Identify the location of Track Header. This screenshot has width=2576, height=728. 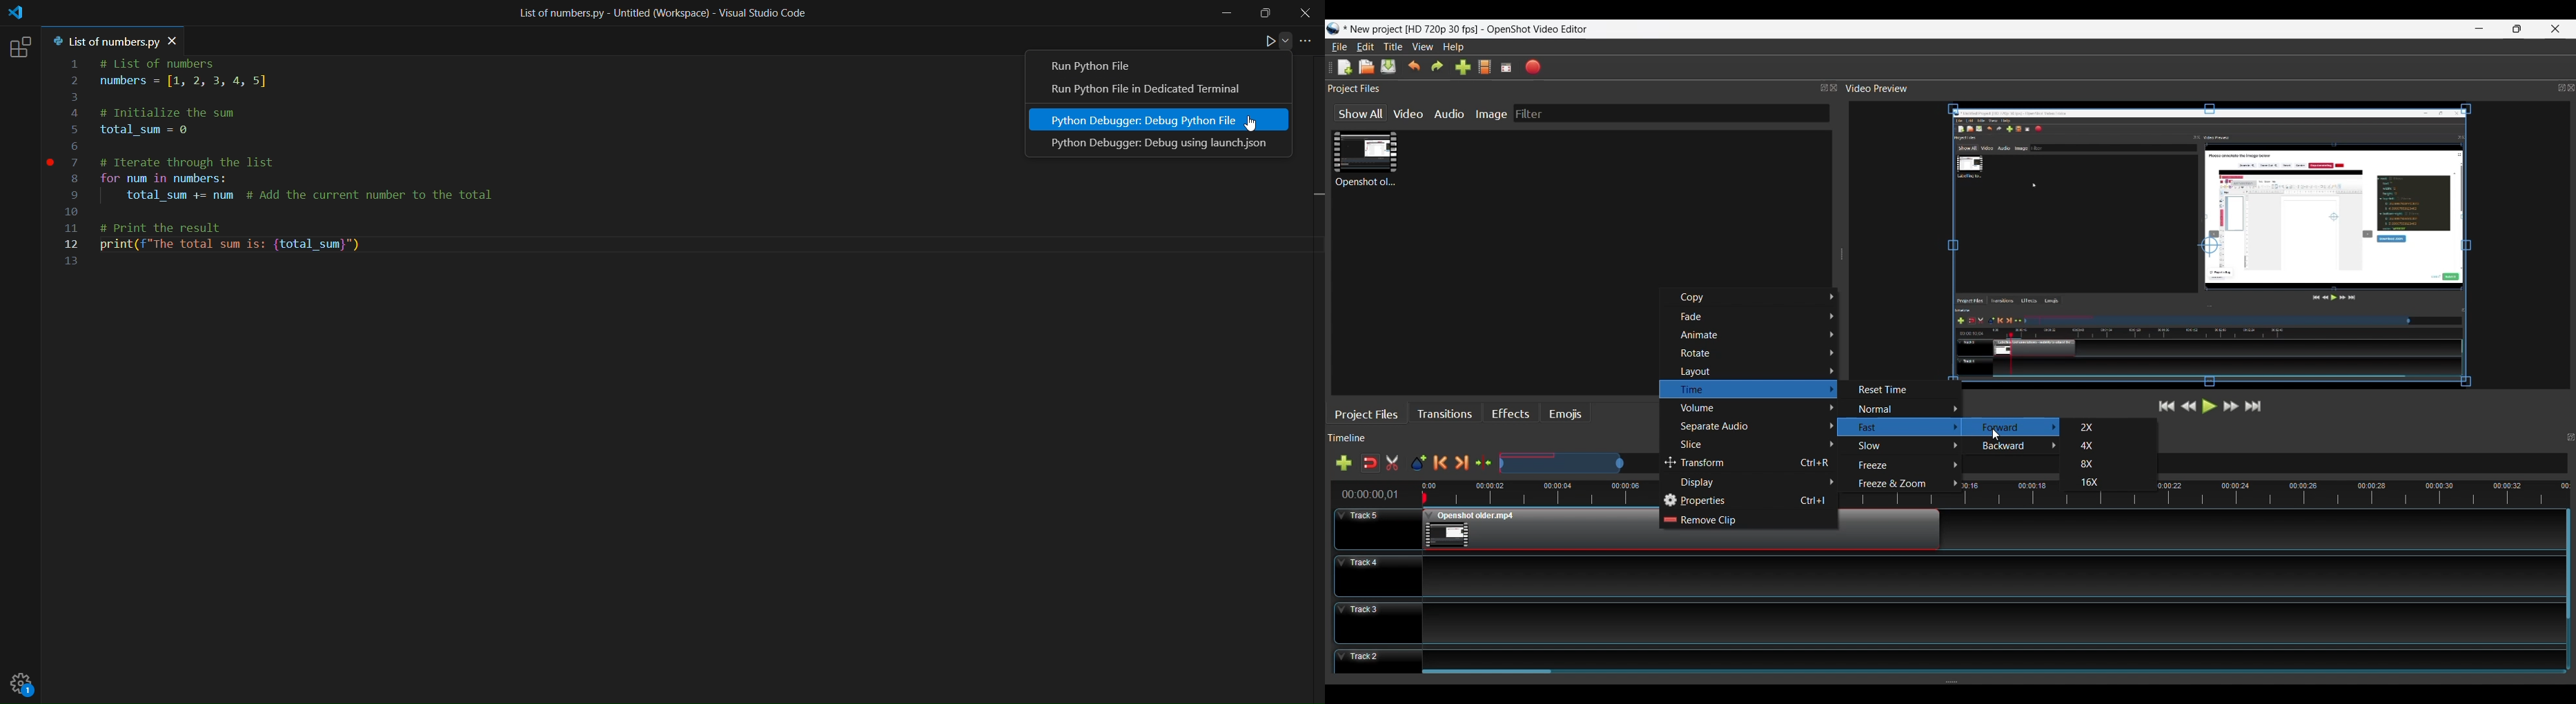
(1379, 622).